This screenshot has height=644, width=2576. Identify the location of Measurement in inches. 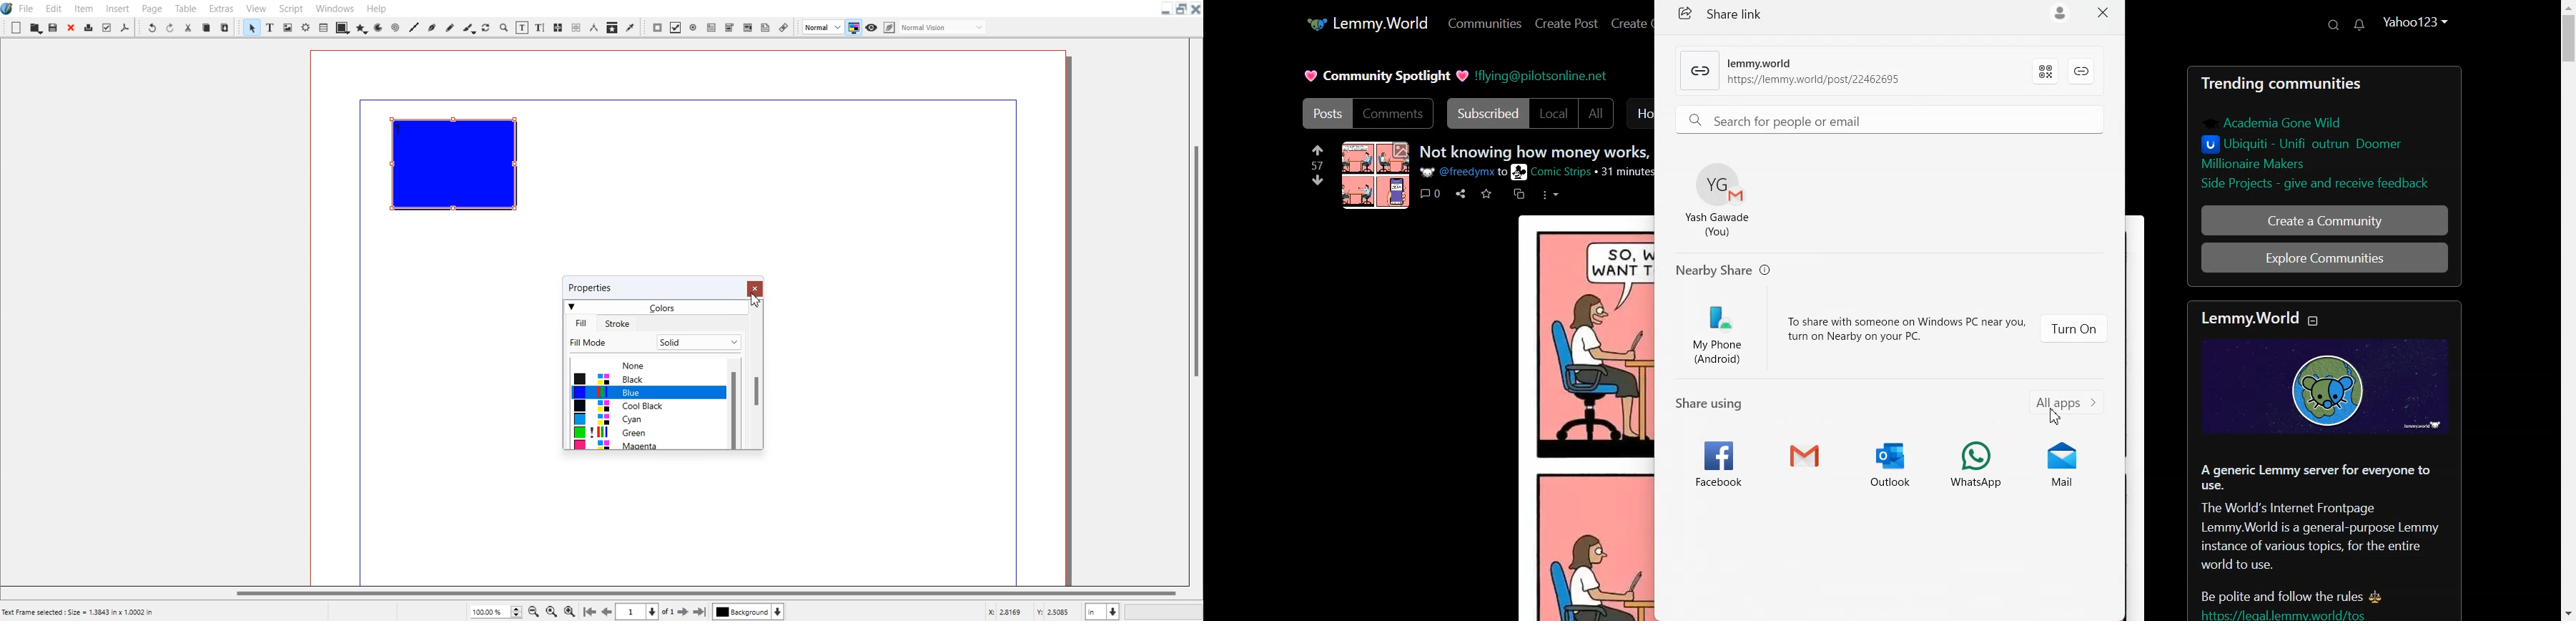
(1103, 611).